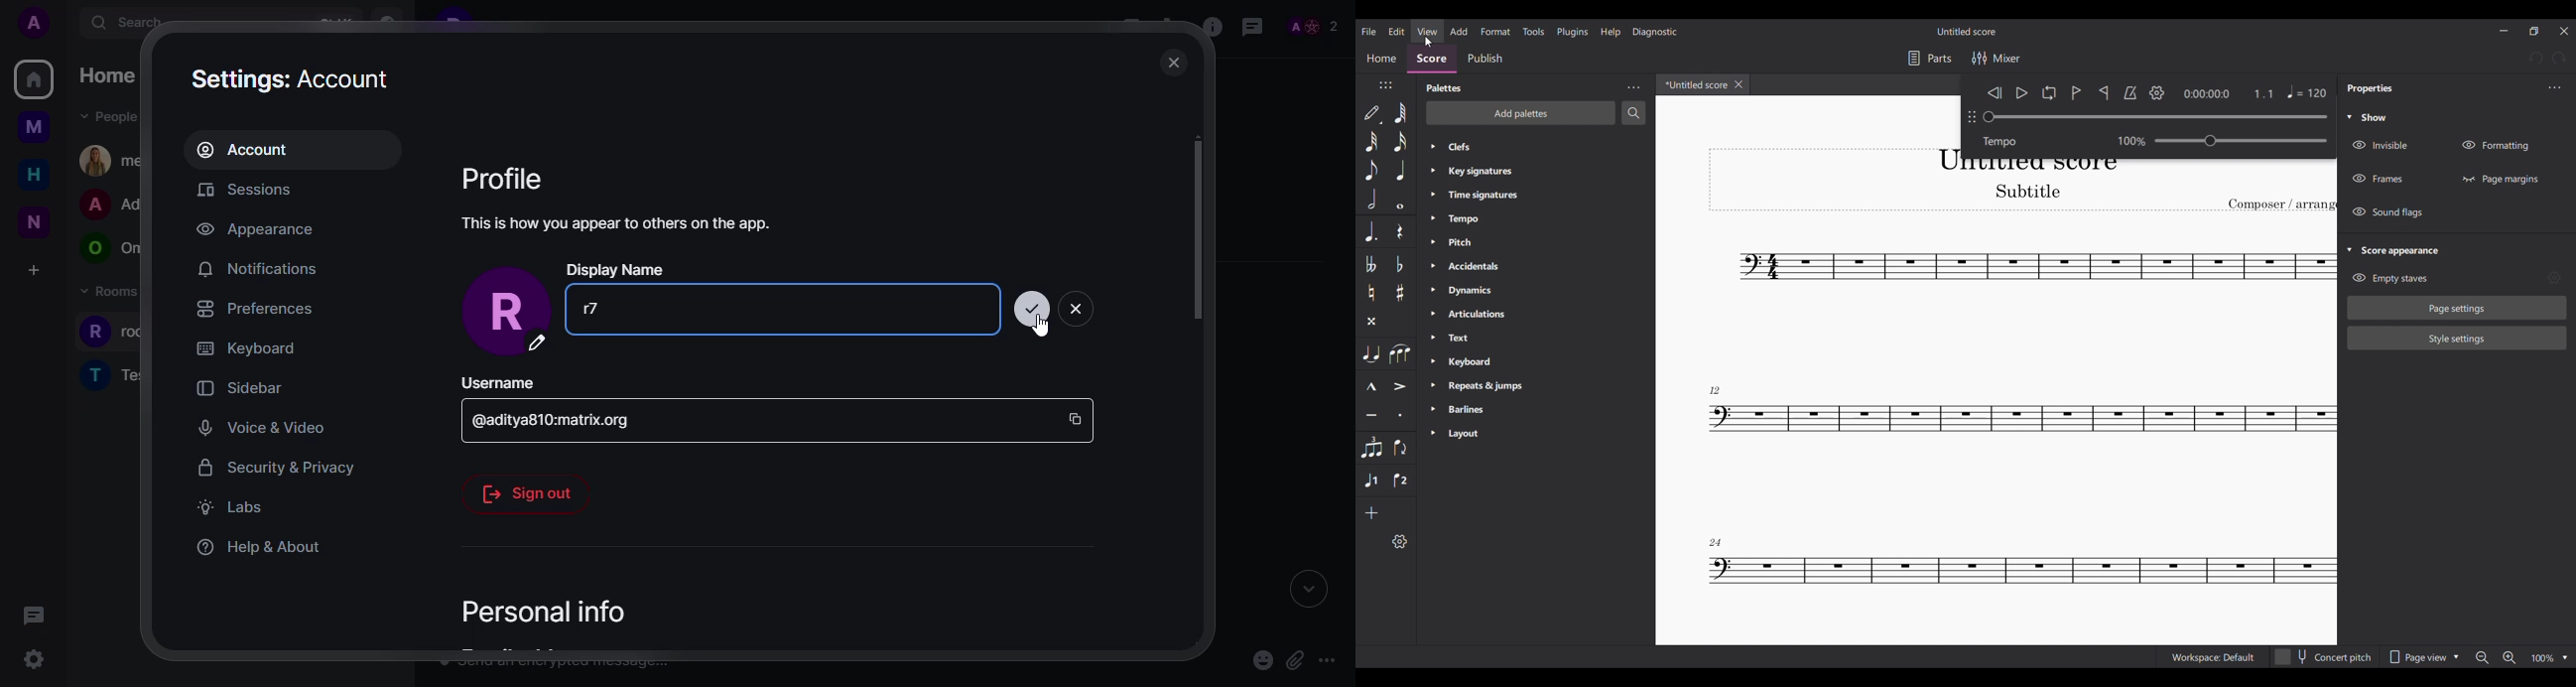  I want to click on 64th note, so click(1401, 113).